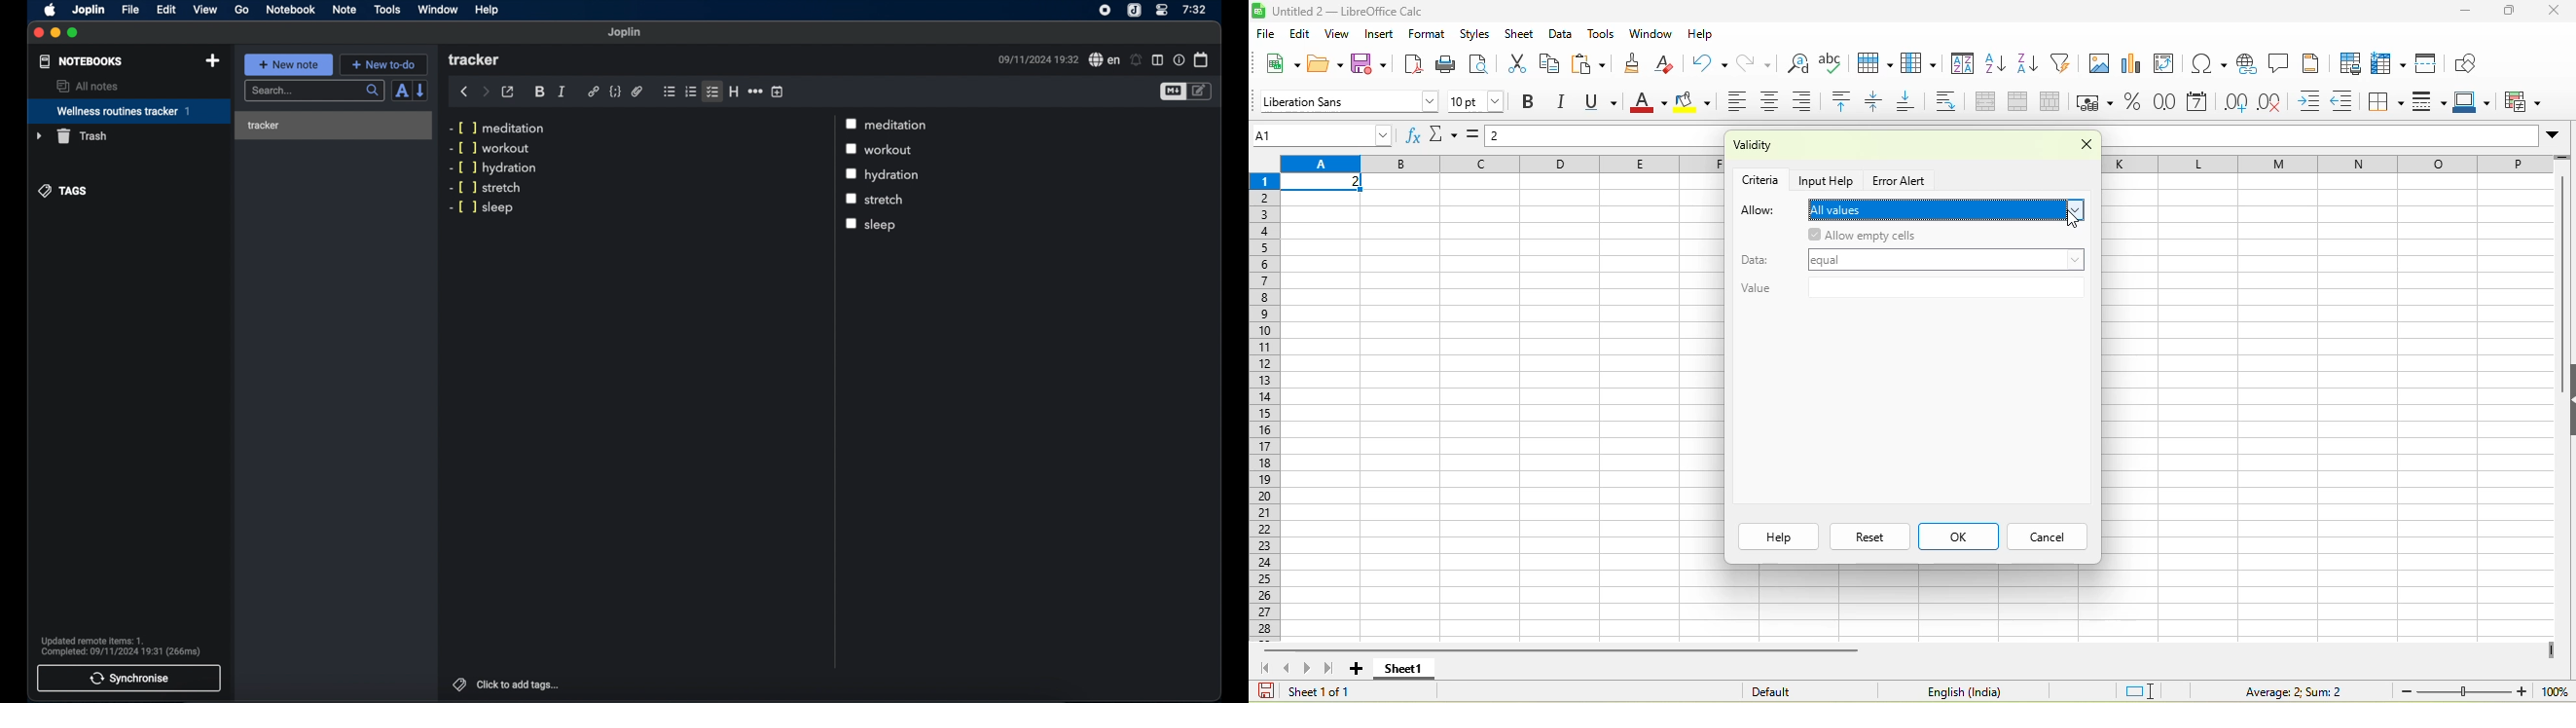 This screenshot has height=728, width=2576. Describe the element at coordinates (852, 225) in the screenshot. I see `checkbox` at that location.